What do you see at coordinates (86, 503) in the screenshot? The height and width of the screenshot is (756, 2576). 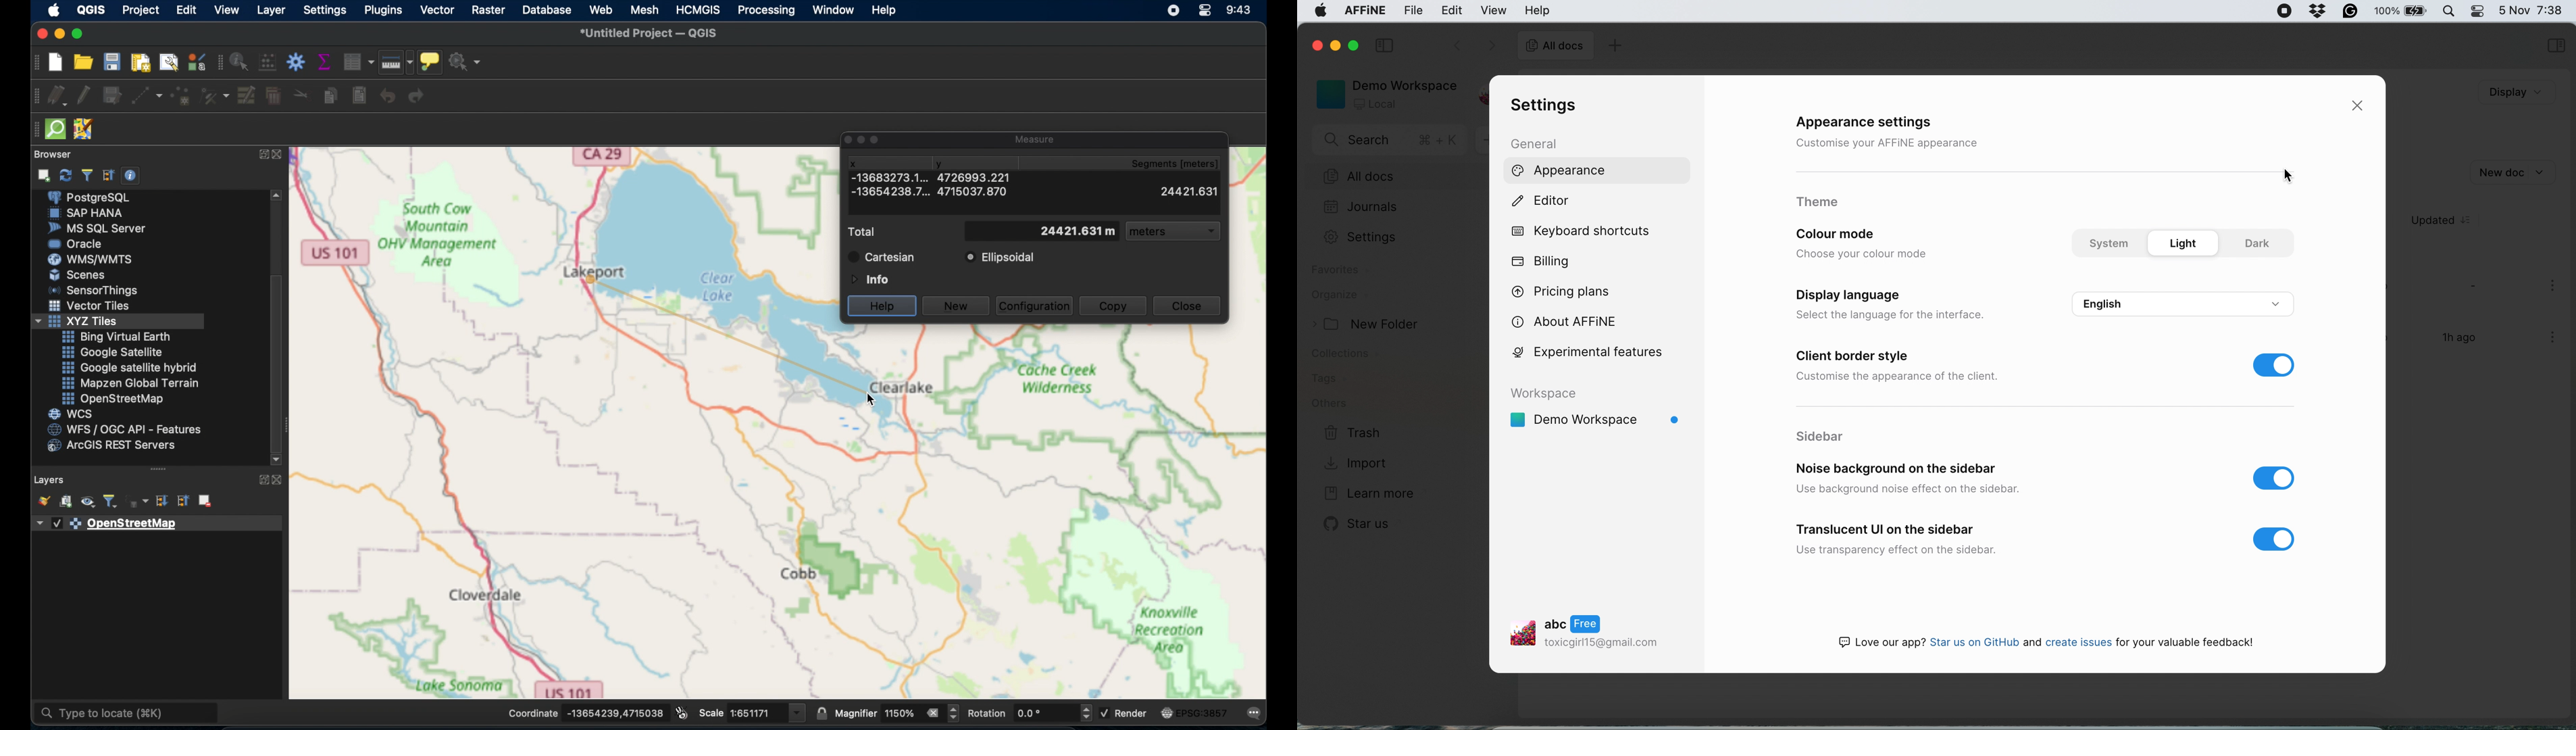 I see `manage map. themes` at bounding box center [86, 503].